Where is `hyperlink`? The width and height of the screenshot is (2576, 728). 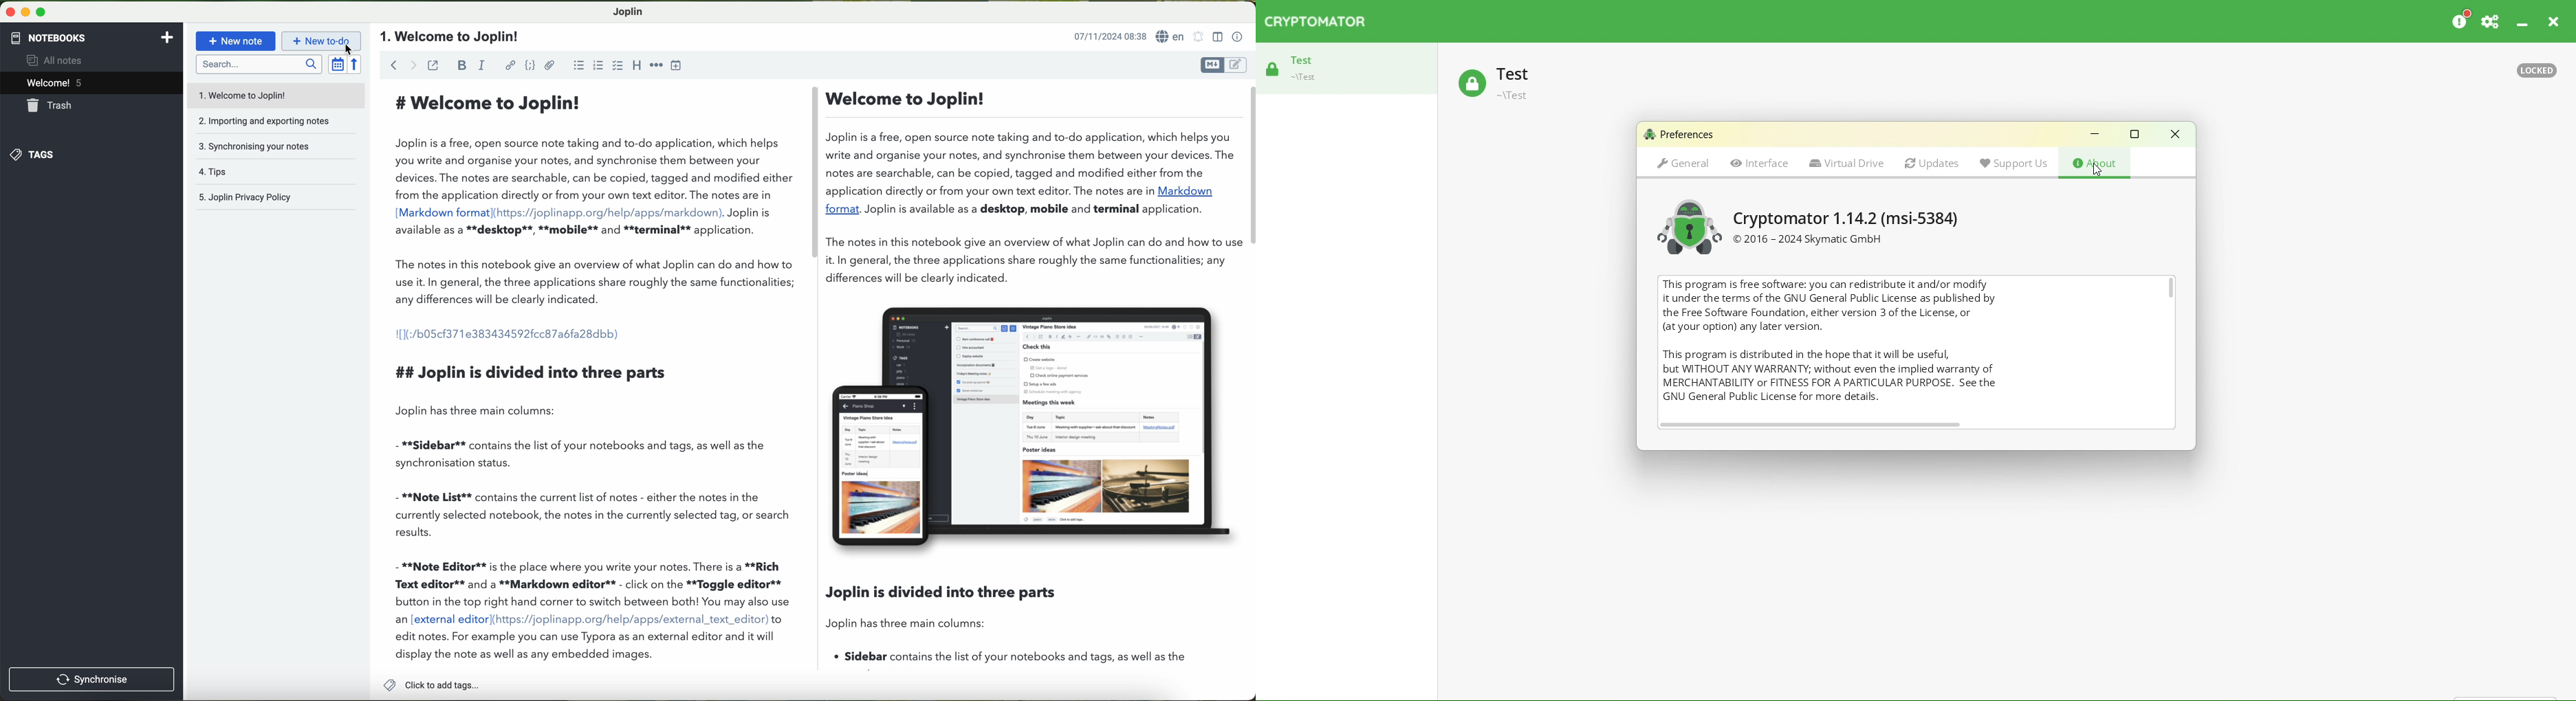
hyperlink is located at coordinates (511, 66).